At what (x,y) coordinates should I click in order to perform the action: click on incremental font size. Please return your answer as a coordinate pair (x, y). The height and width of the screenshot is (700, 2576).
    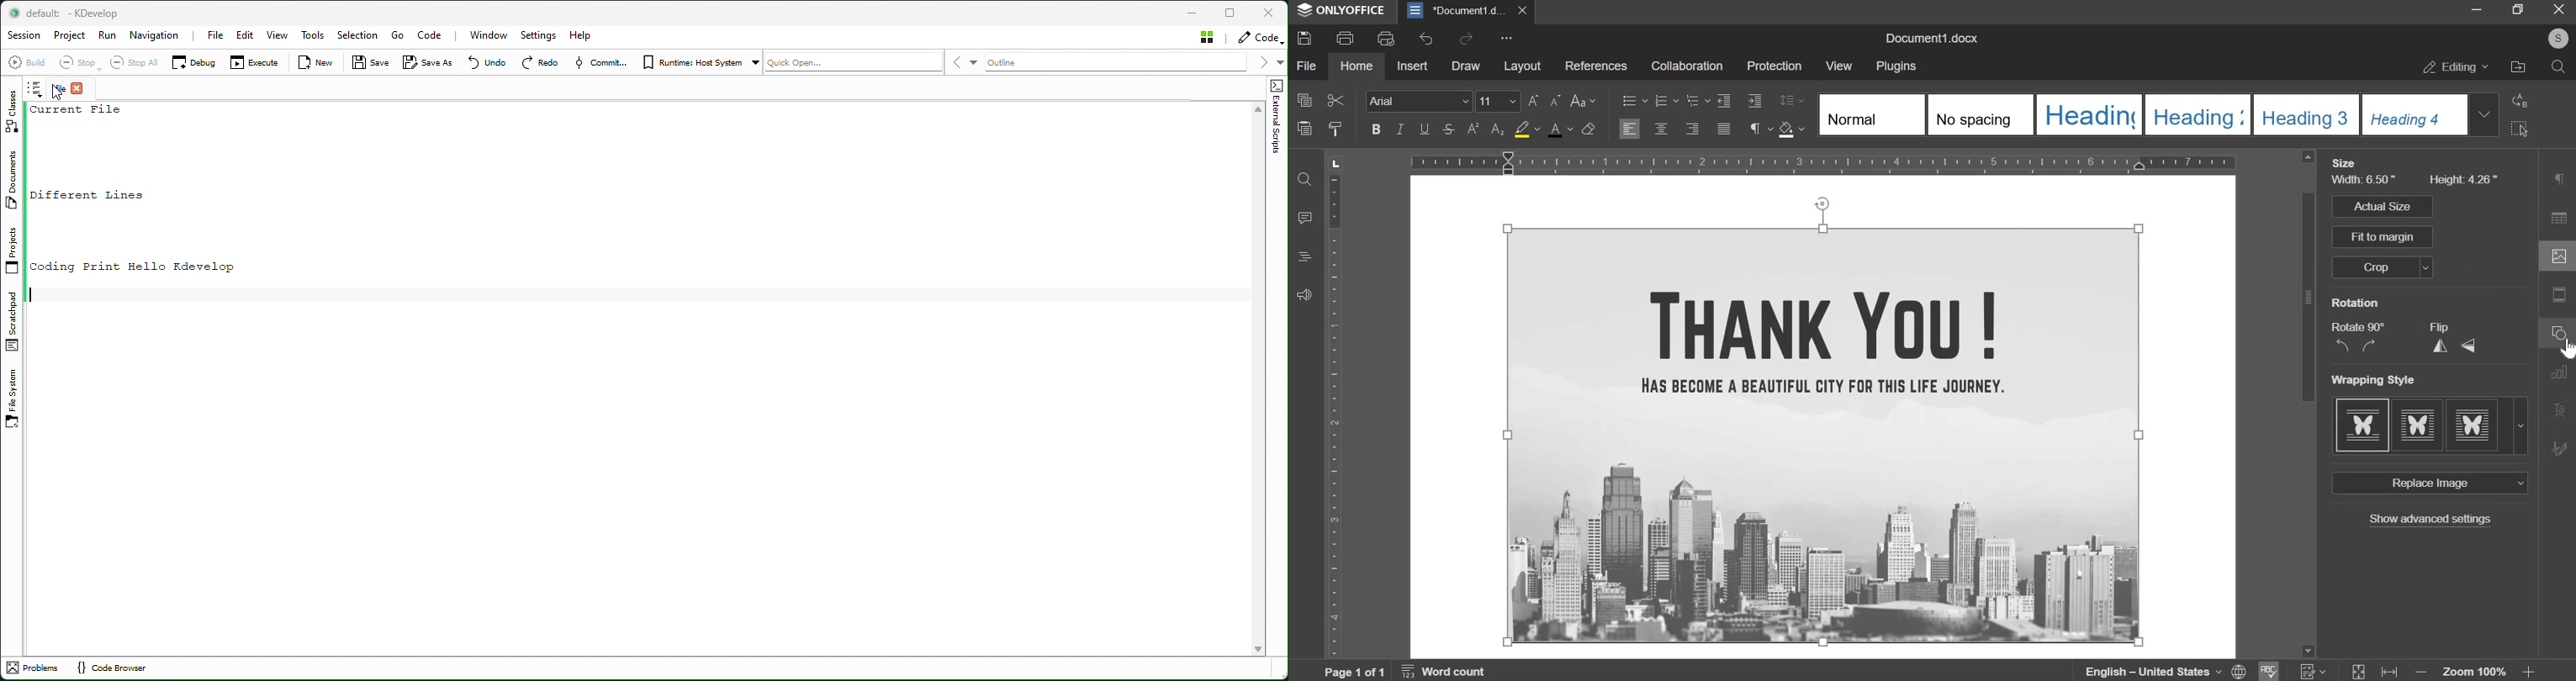
    Looking at the image, I should click on (1535, 101).